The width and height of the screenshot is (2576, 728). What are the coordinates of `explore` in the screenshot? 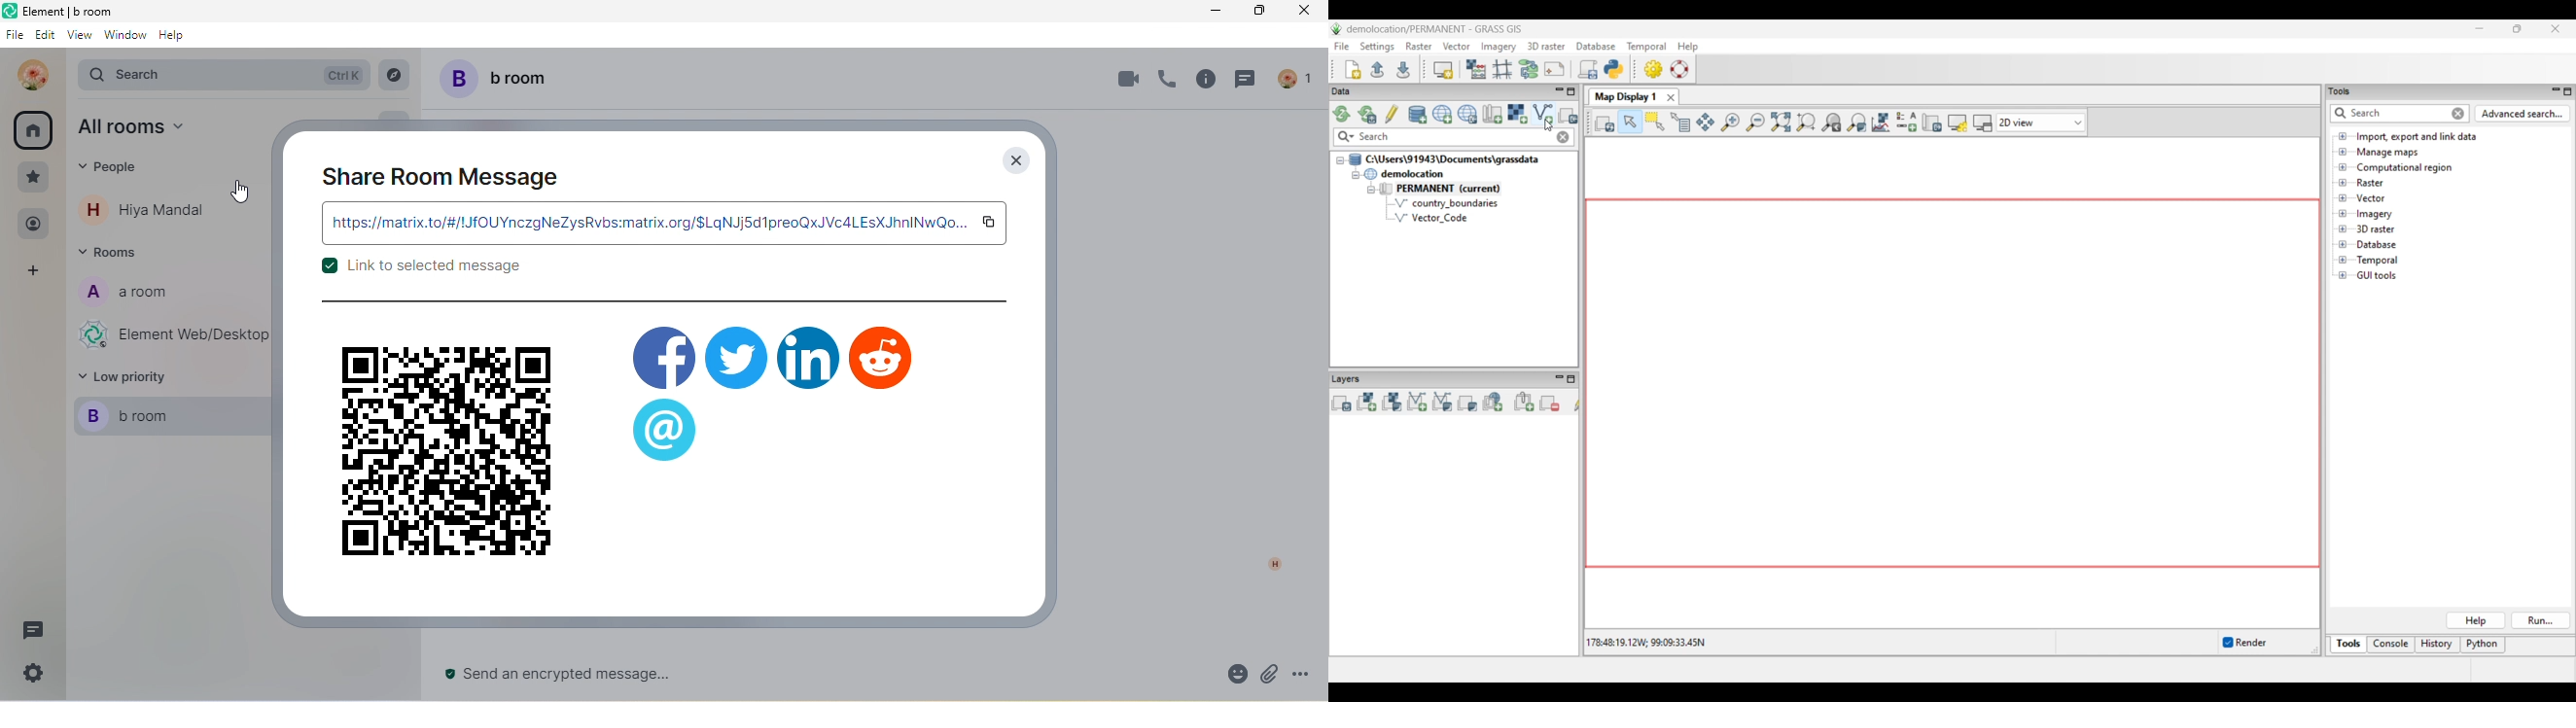 It's located at (395, 75).